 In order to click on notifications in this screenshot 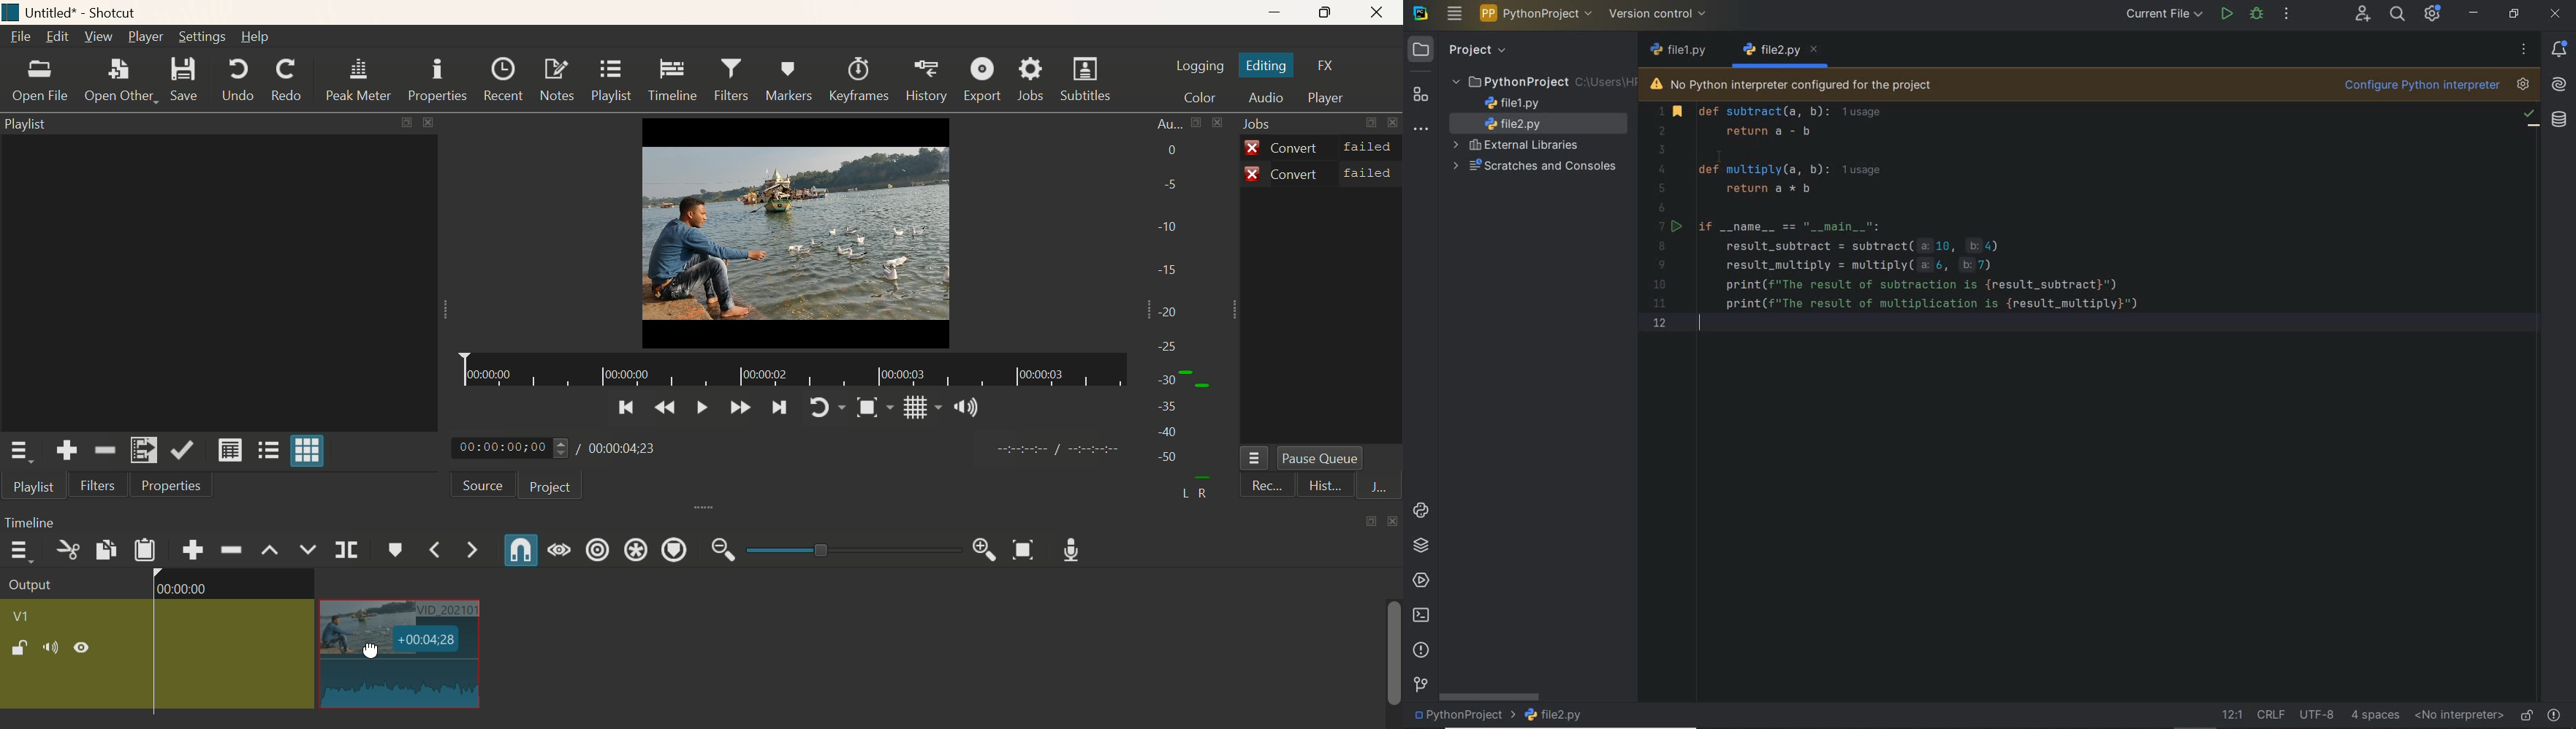, I will do `click(2563, 49)`.